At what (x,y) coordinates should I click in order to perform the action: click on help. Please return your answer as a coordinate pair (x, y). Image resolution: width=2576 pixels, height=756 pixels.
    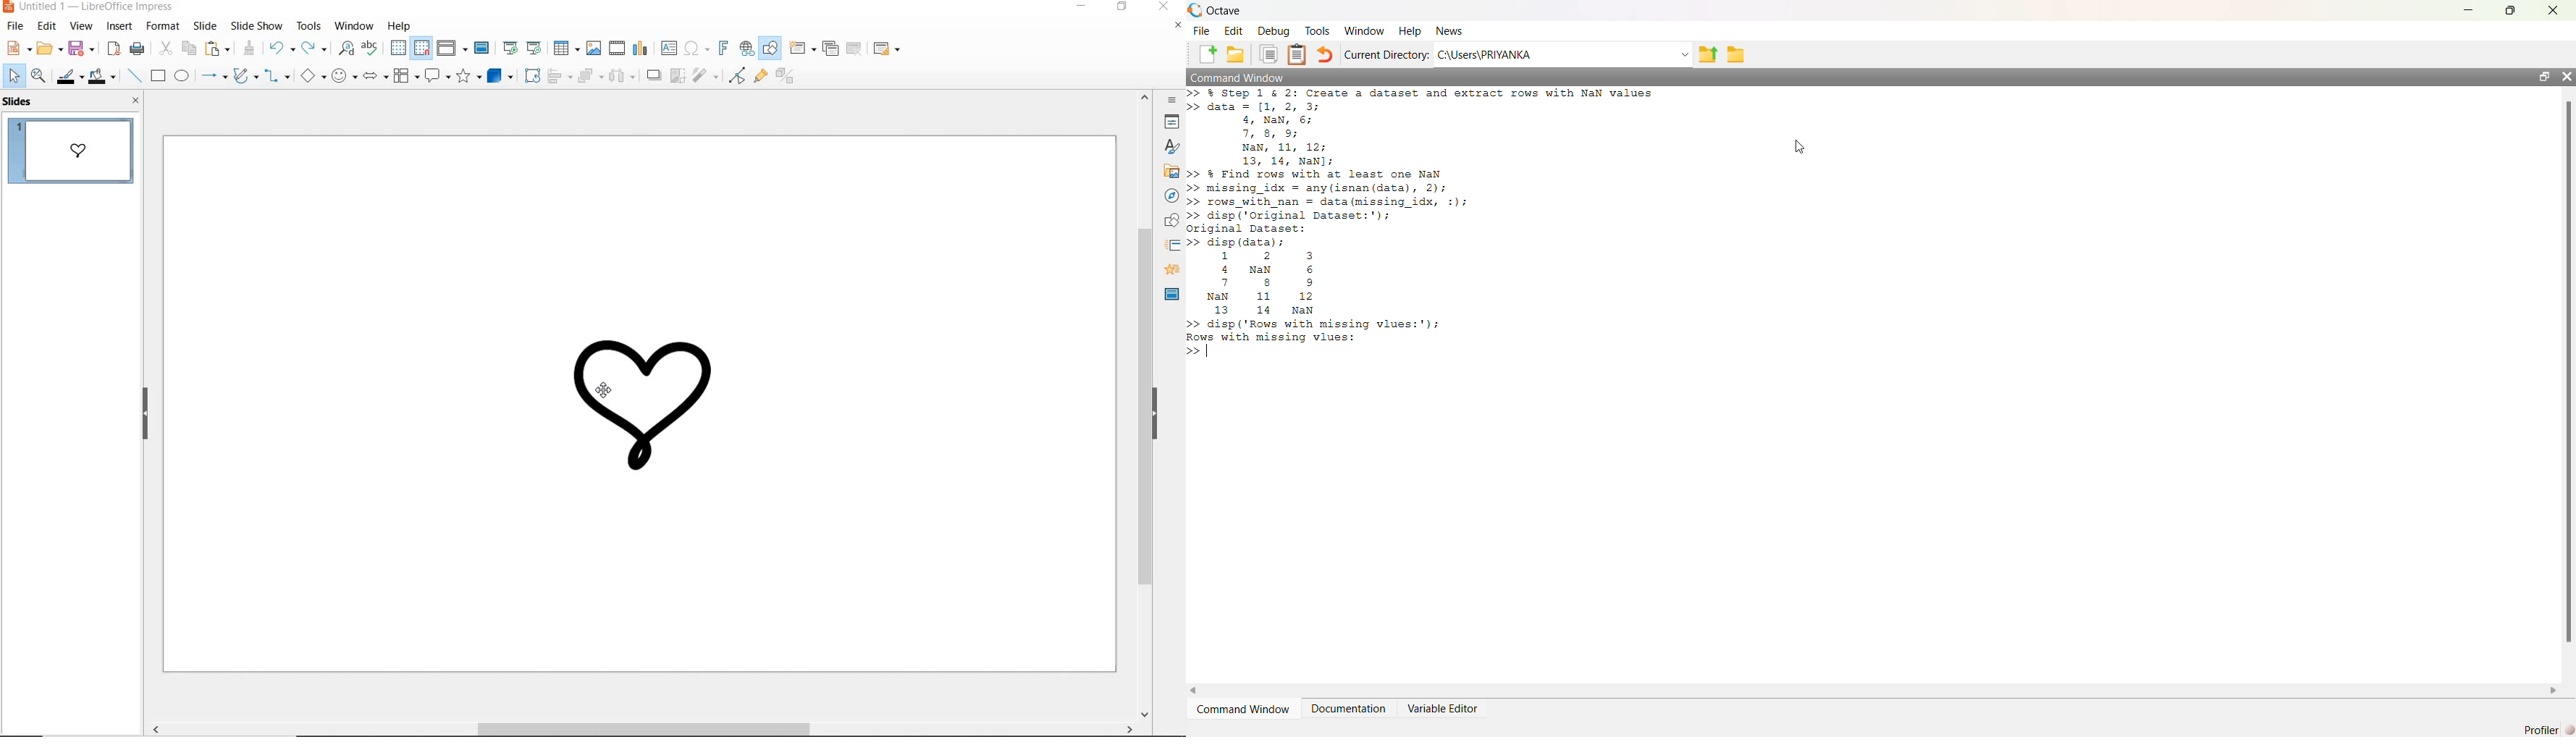
    Looking at the image, I should click on (398, 28).